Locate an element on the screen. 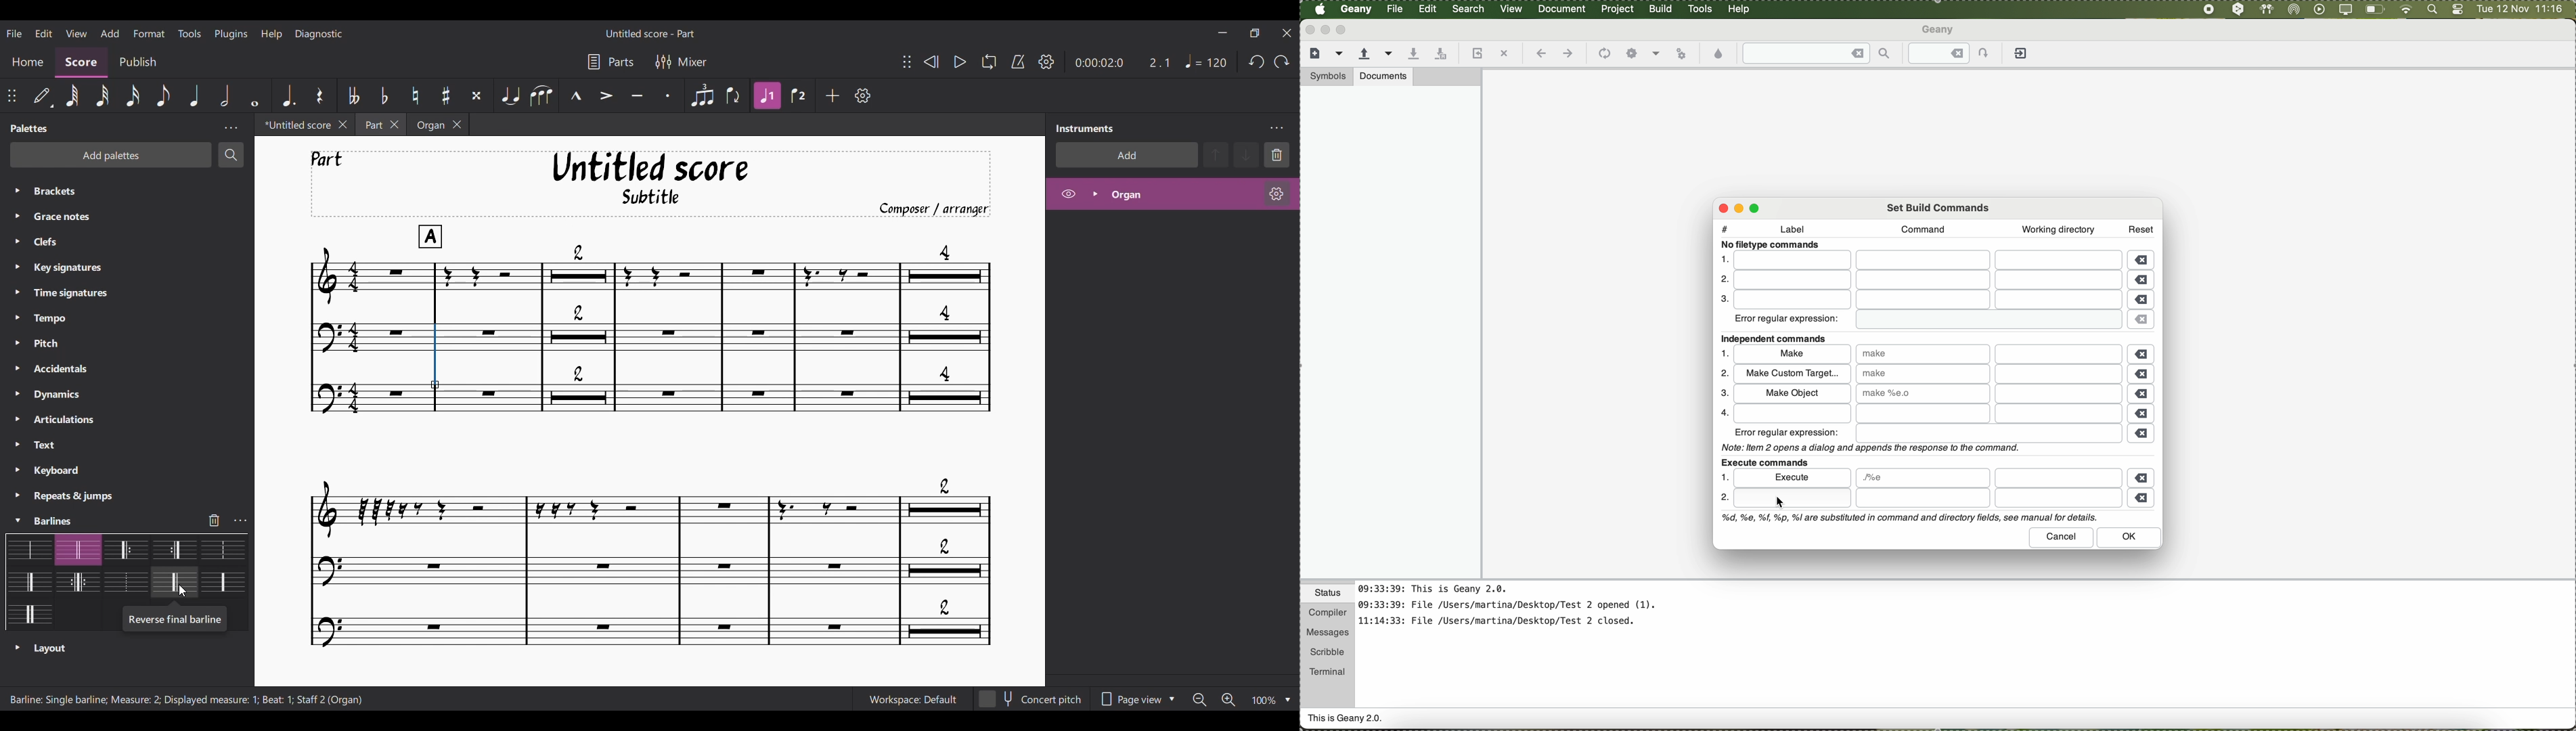 Image resolution: width=2576 pixels, height=756 pixels. Customize toolbar is located at coordinates (862, 95).